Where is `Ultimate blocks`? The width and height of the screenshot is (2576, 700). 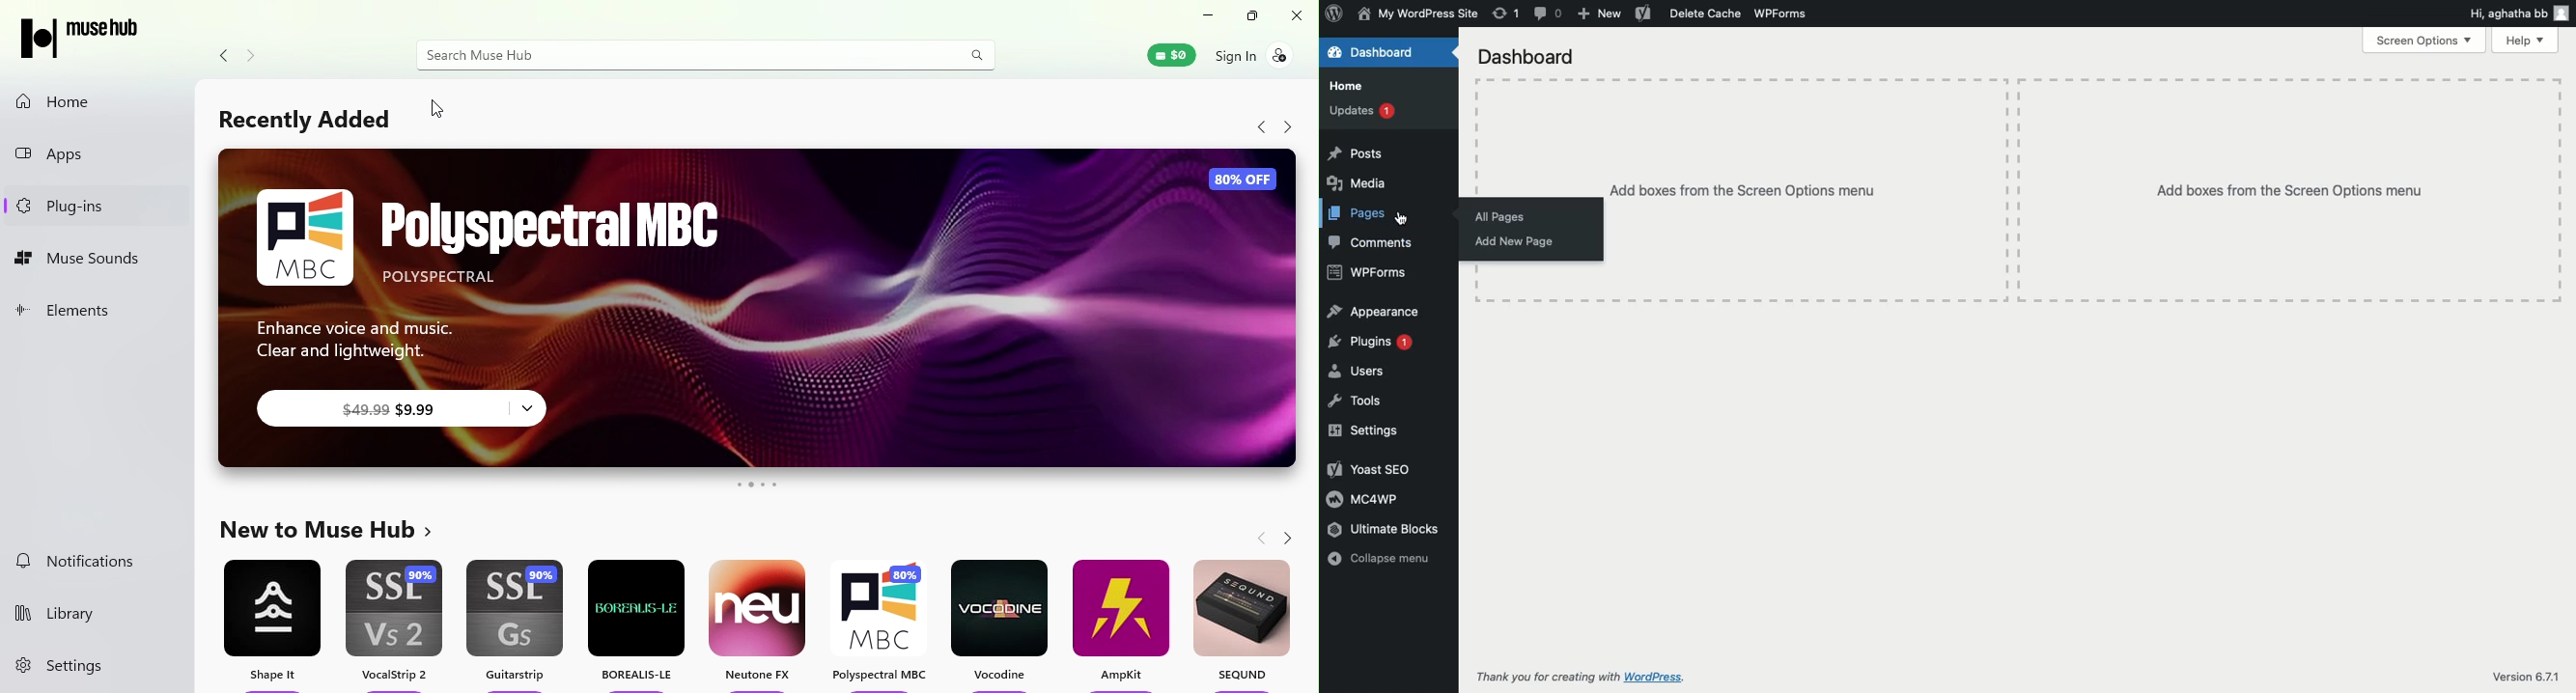
Ultimate blocks is located at coordinates (1384, 529).